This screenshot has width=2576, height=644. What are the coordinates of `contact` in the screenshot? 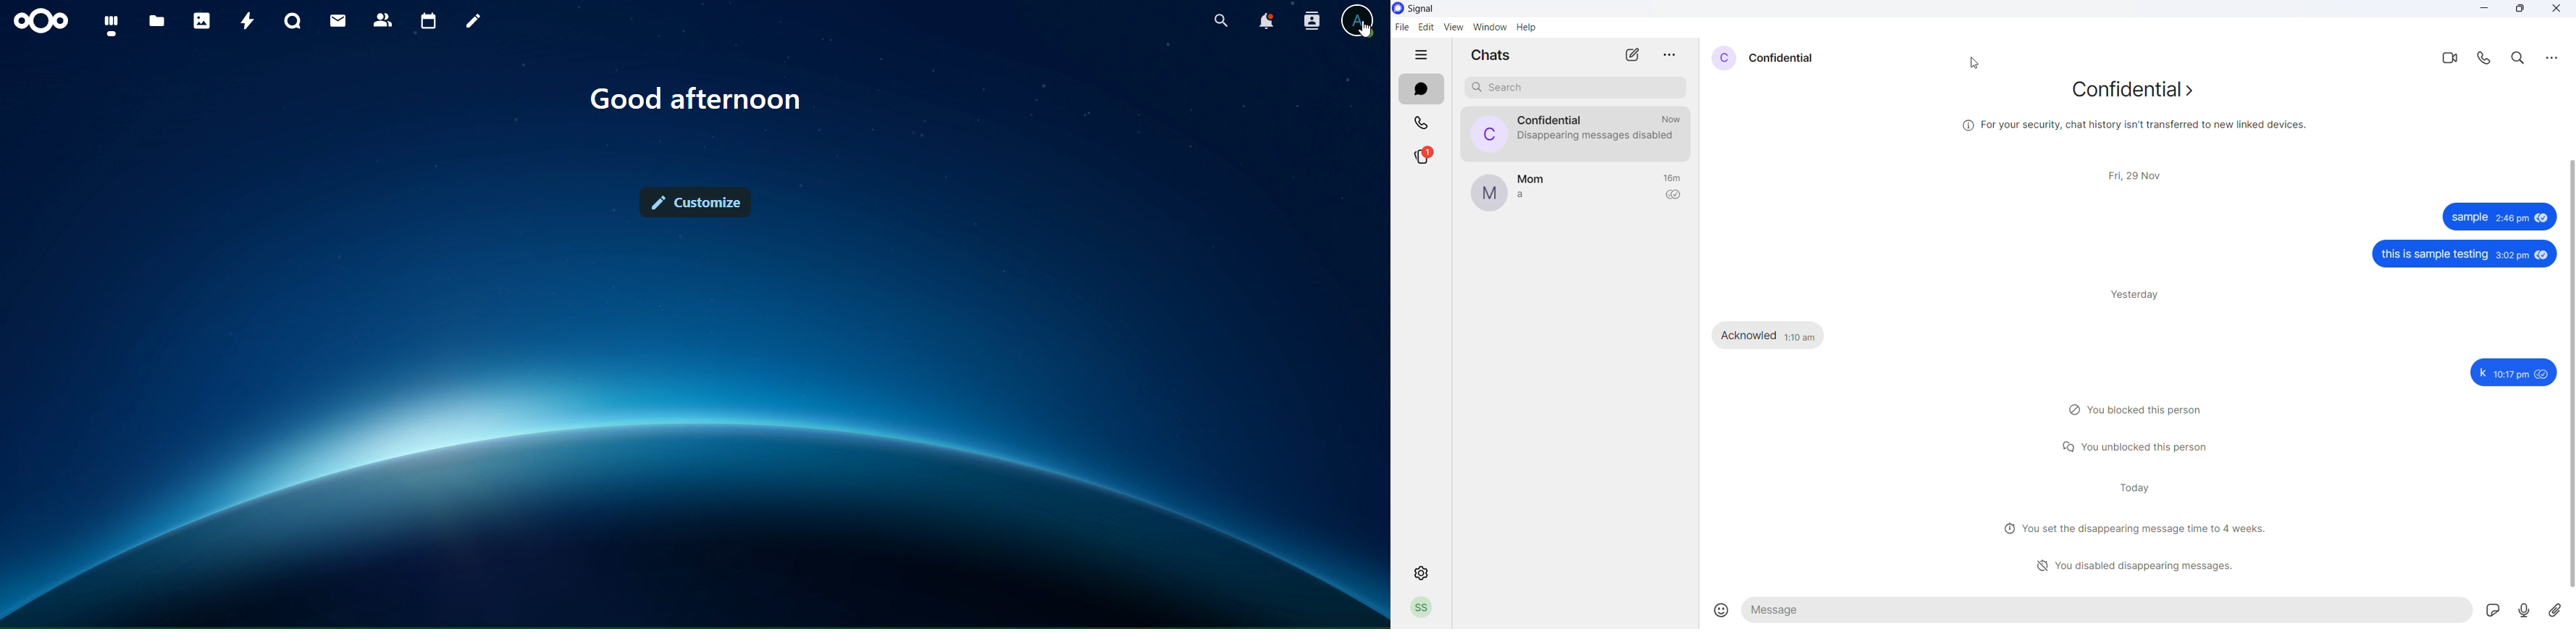 It's located at (1534, 177).